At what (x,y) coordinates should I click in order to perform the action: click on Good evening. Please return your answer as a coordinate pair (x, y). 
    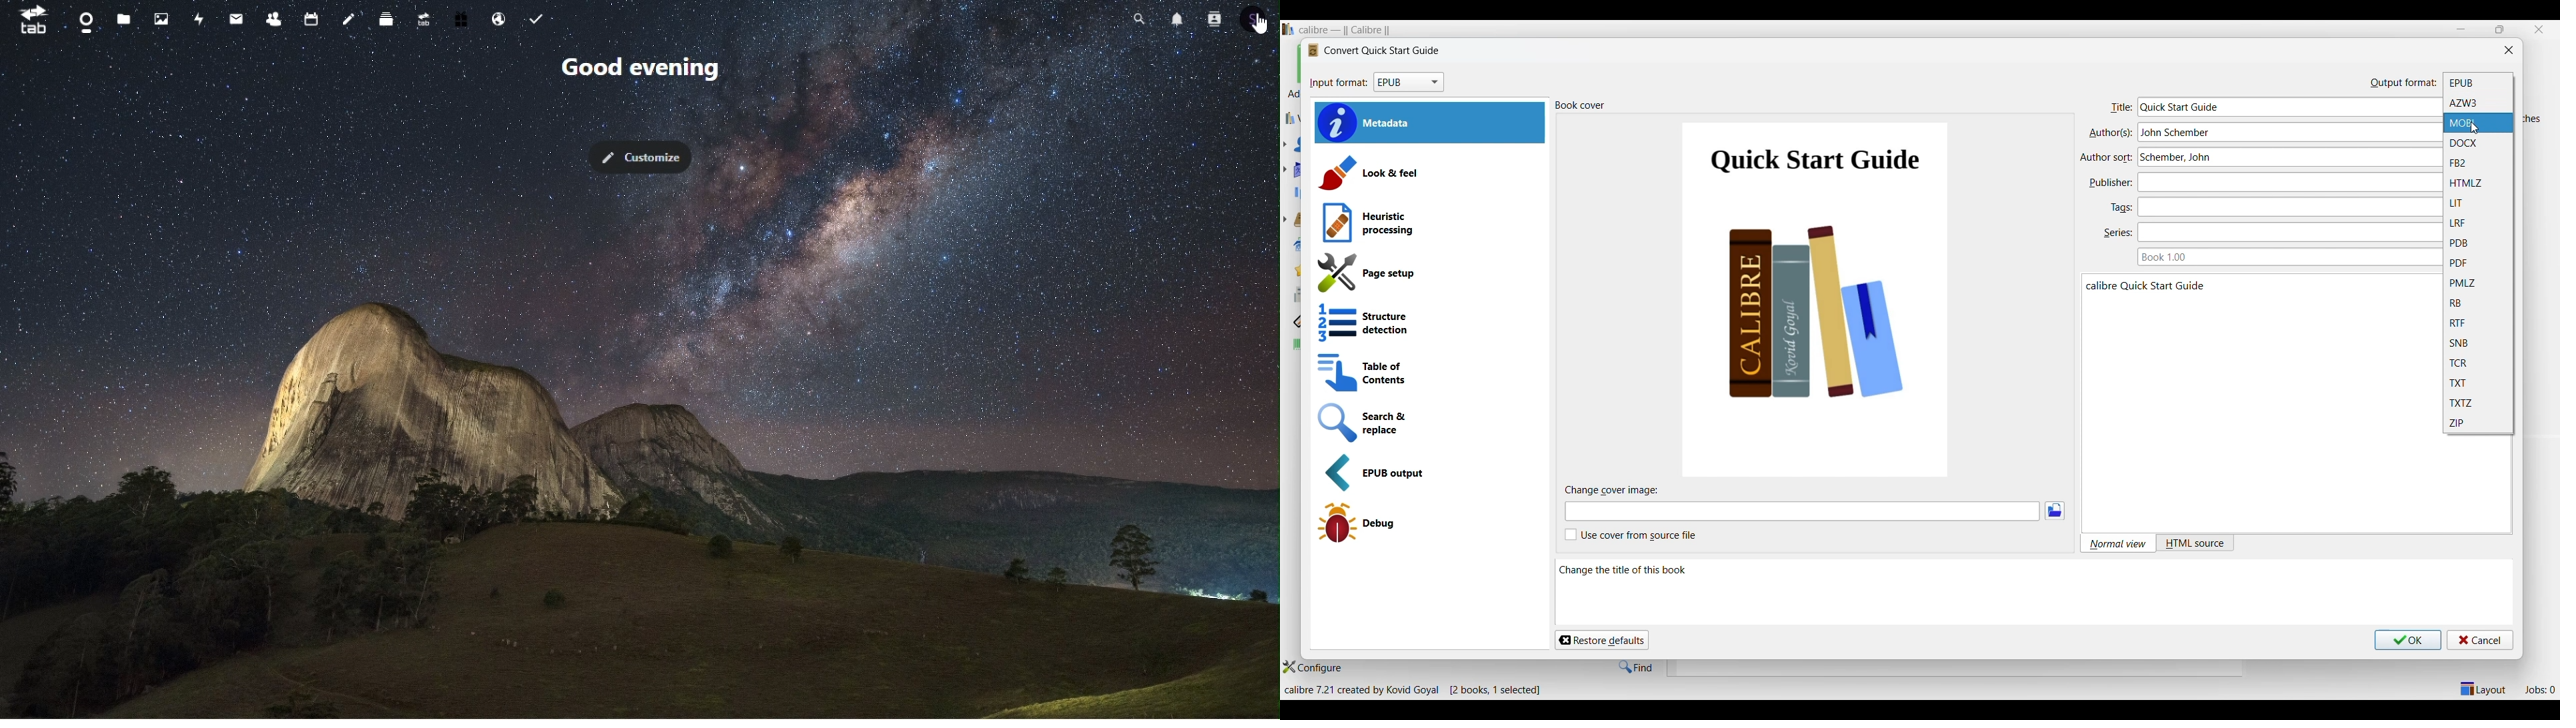
    Looking at the image, I should click on (656, 71).